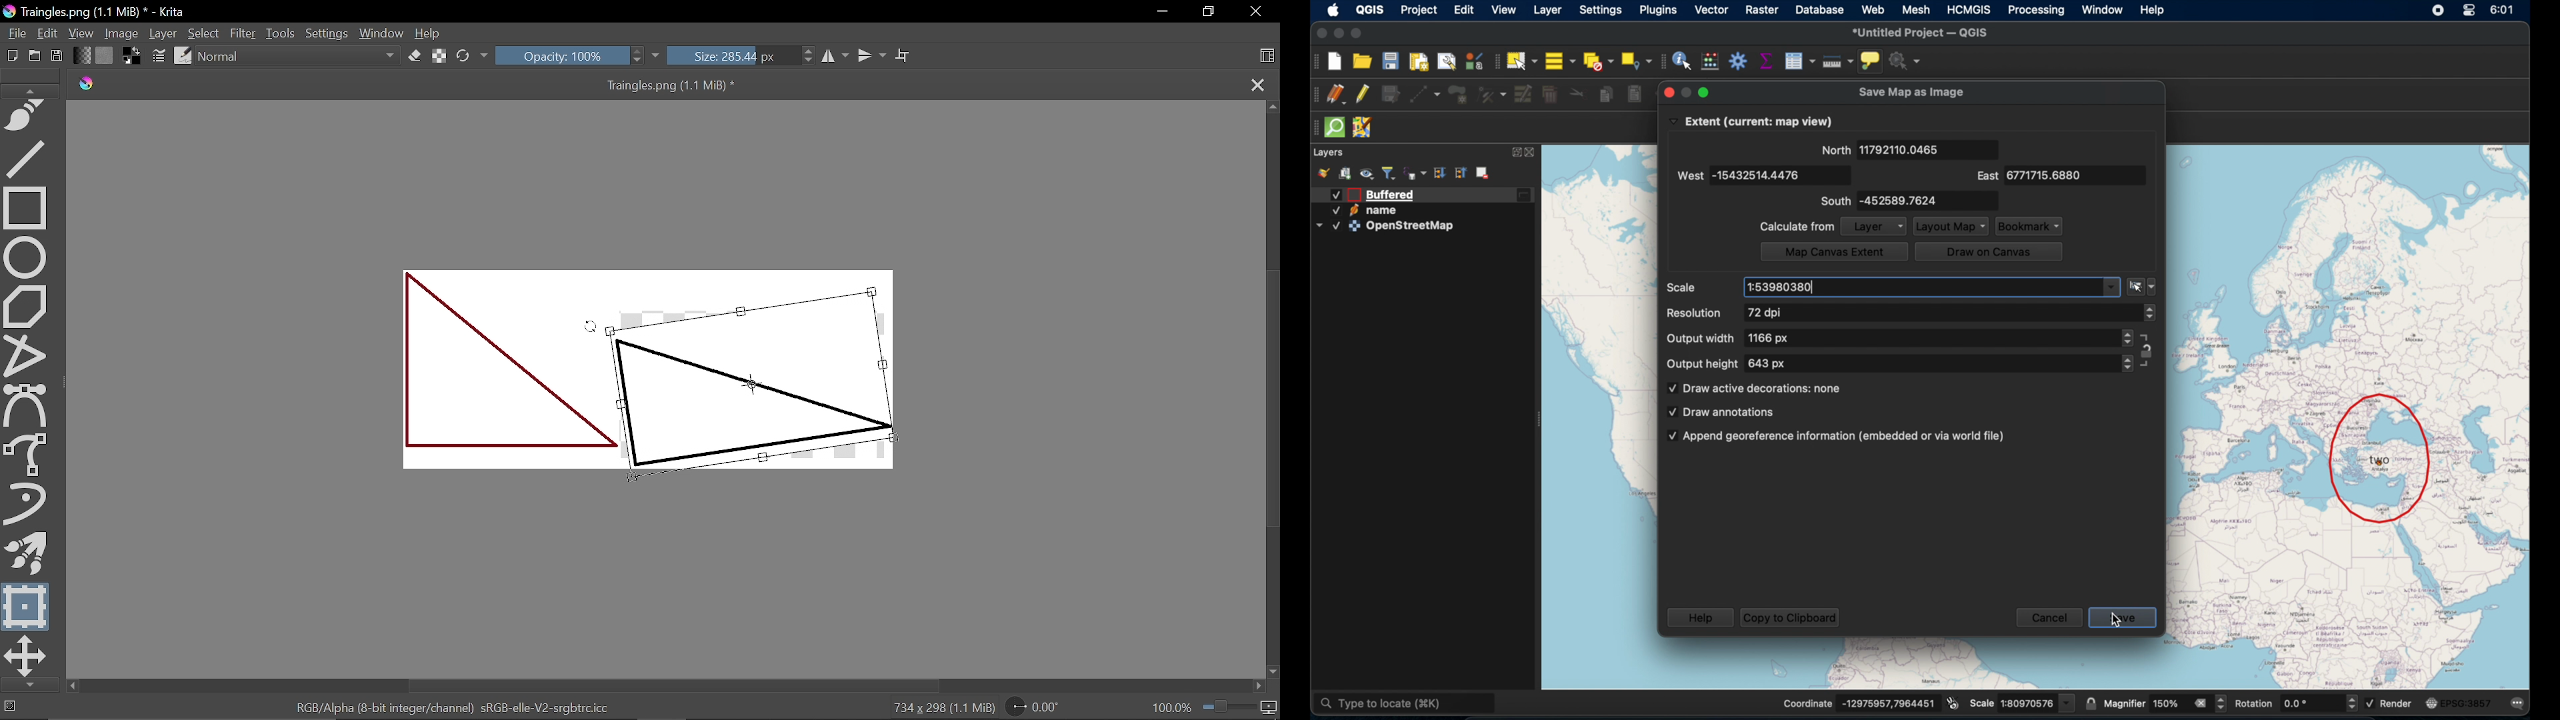  What do you see at coordinates (2127, 617) in the screenshot?
I see `save` at bounding box center [2127, 617].